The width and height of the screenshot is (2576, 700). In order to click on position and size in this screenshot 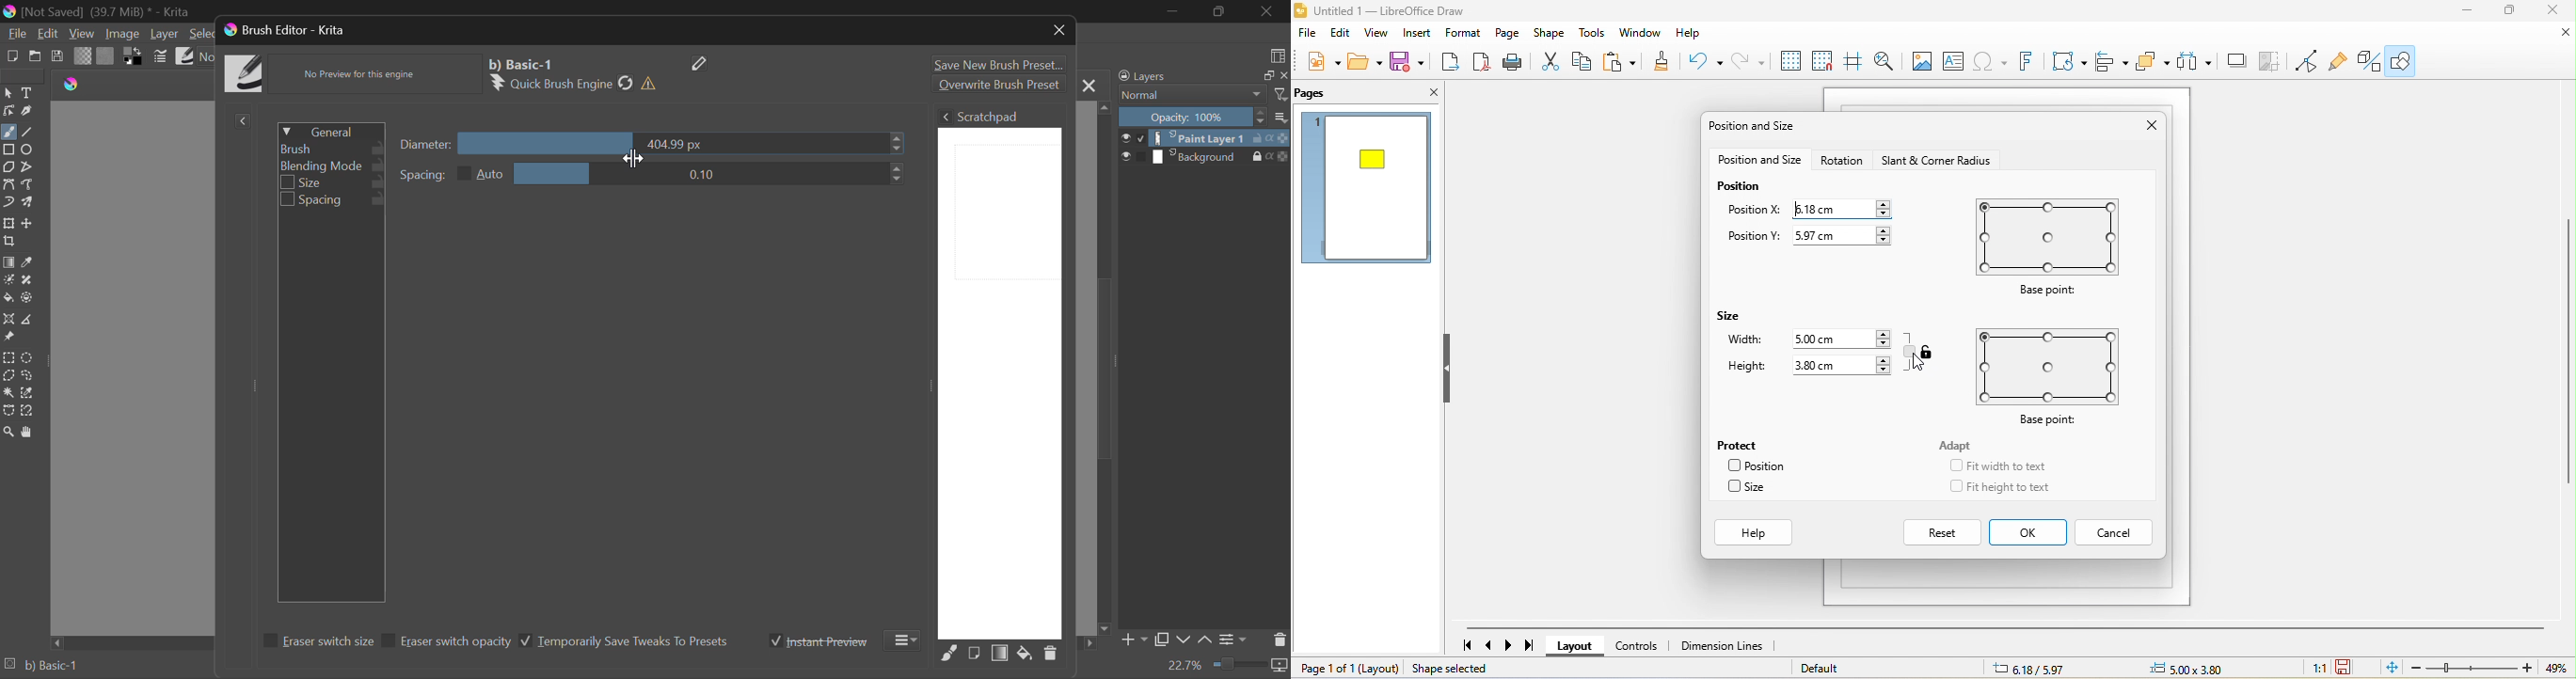, I will do `click(1757, 128)`.